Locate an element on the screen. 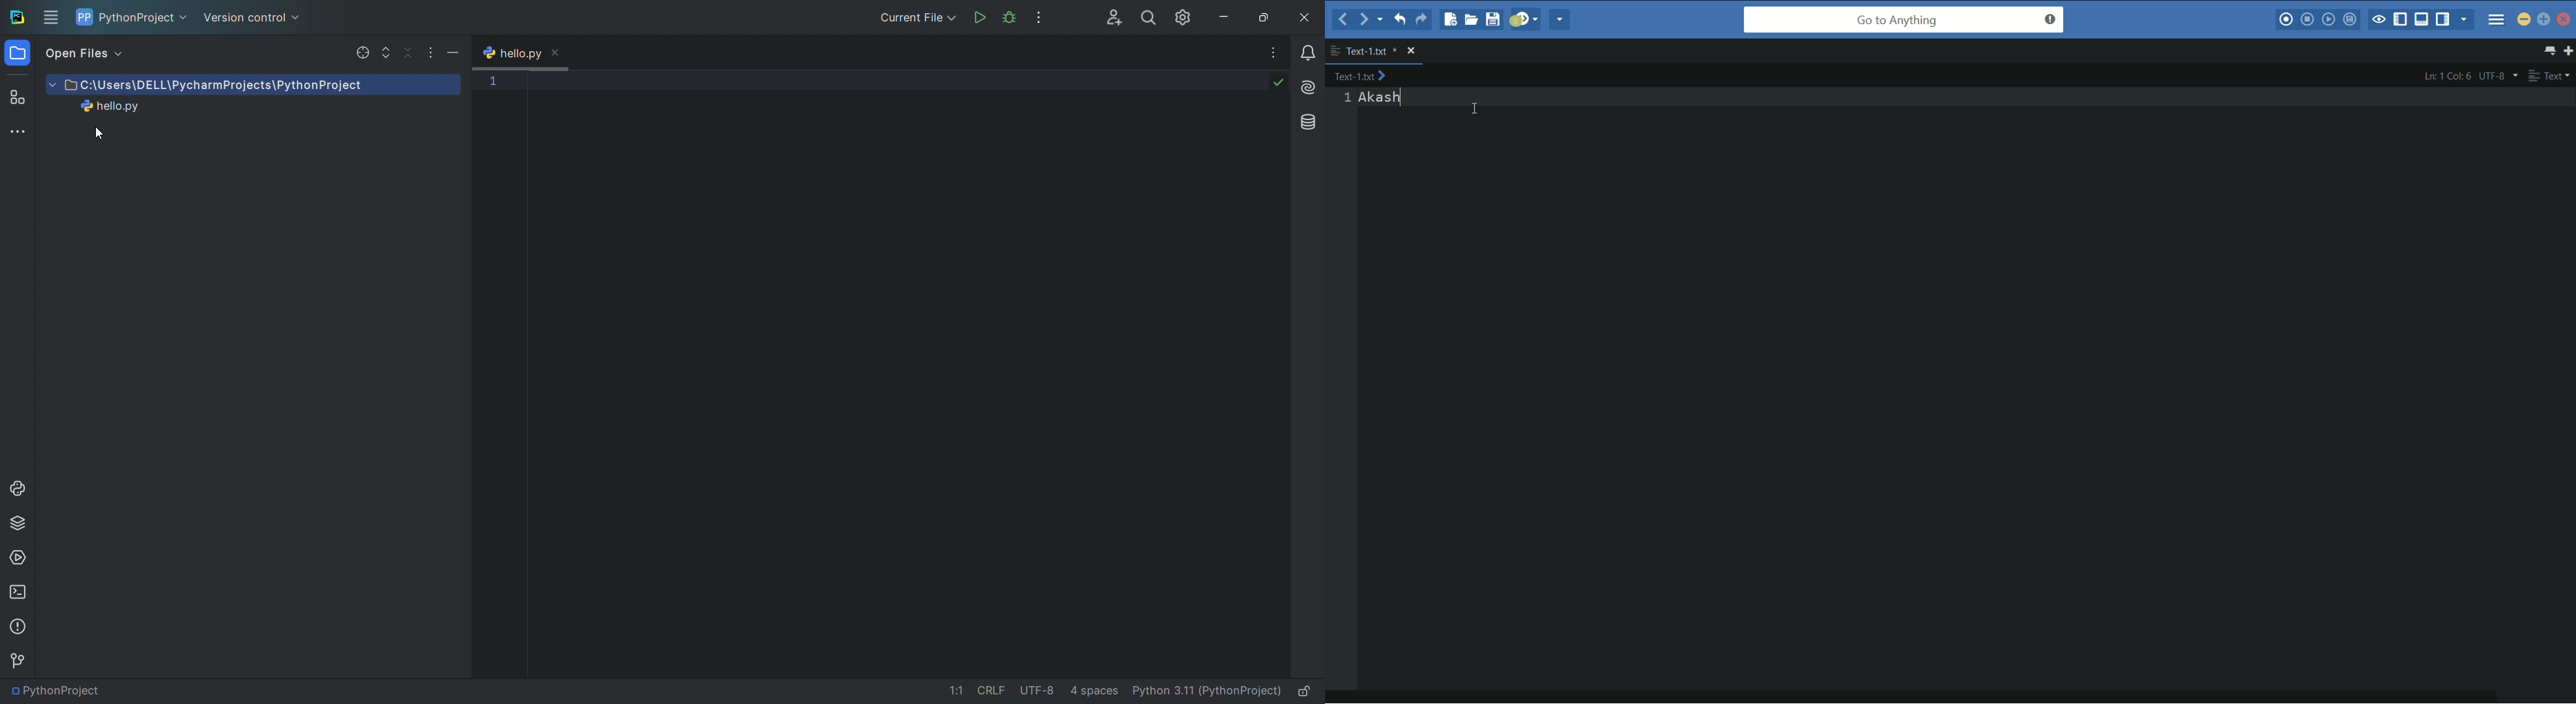 The height and width of the screenshot is (728, 2576). menu is located at coordinates (52, 17).